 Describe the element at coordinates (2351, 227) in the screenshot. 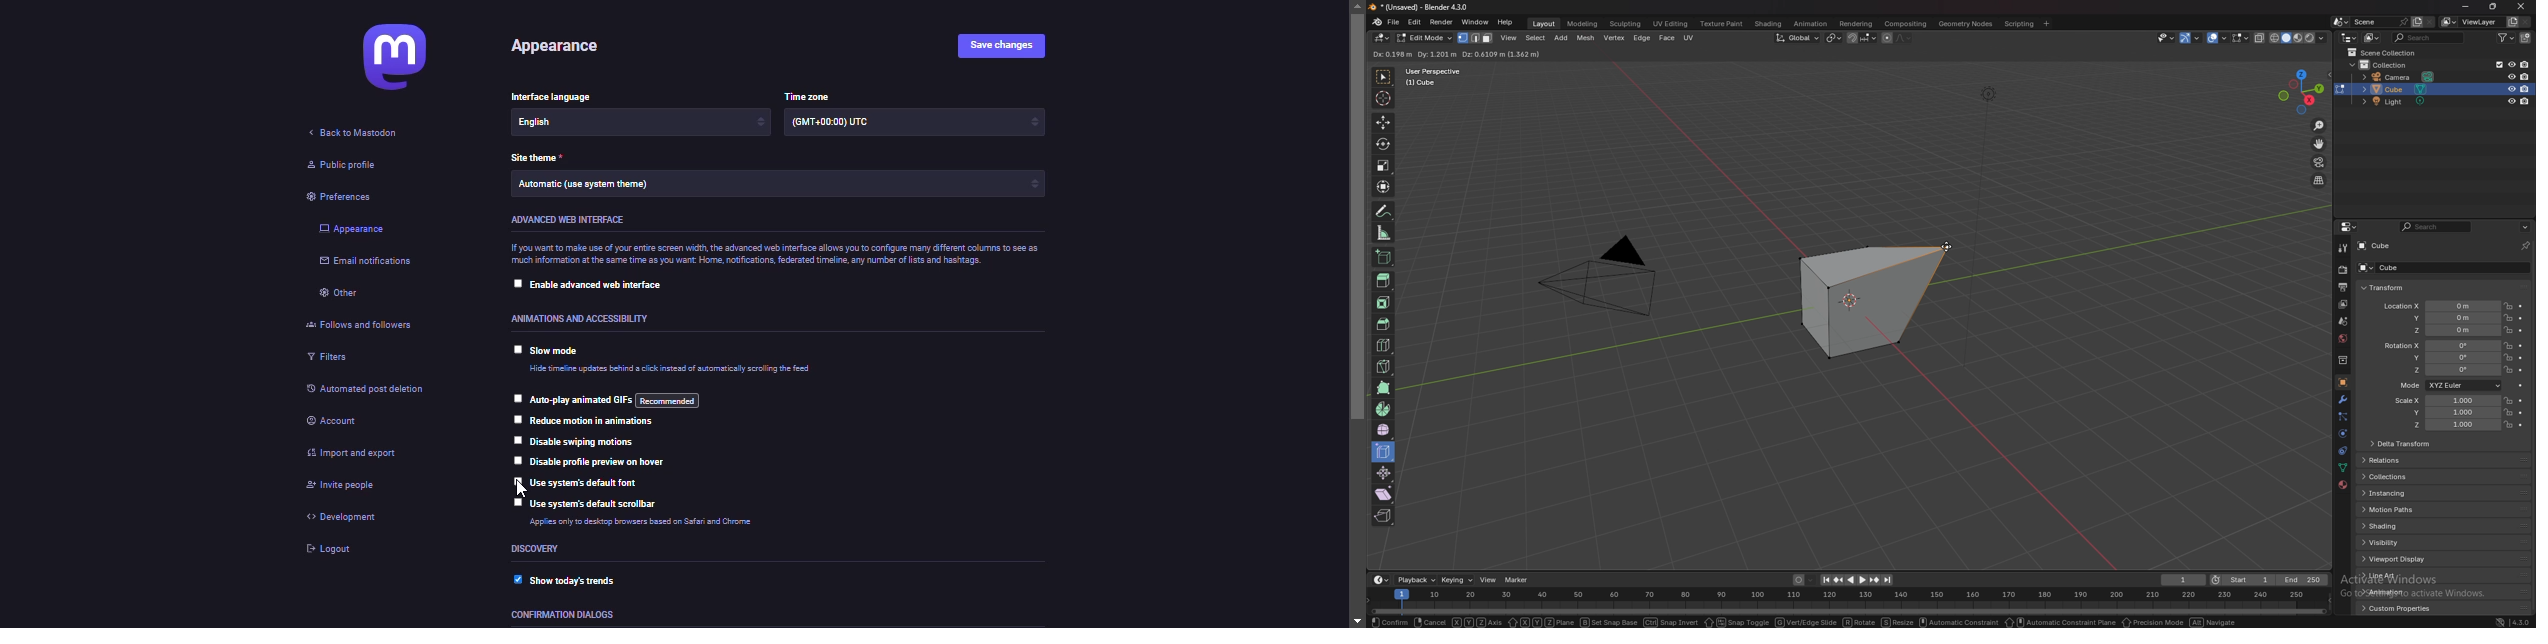

I see `editor type` at that location.